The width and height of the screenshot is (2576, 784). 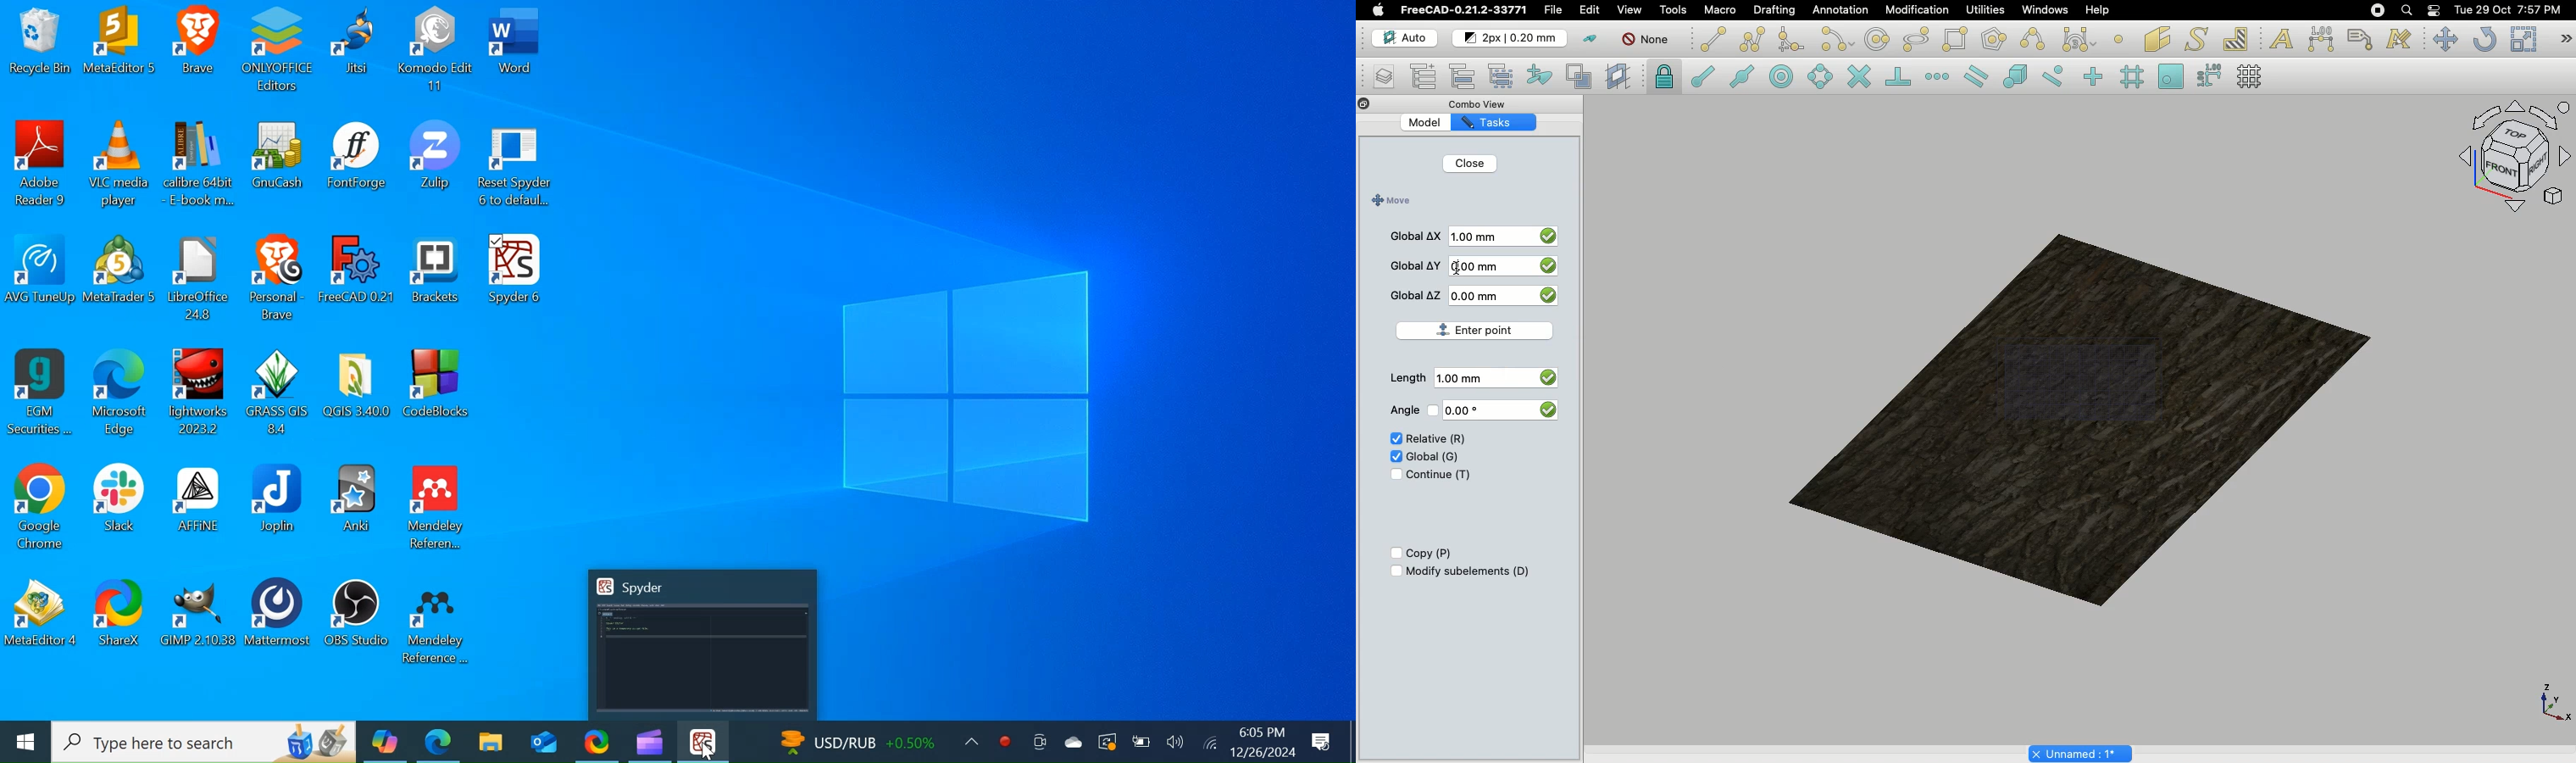 What do you see at coordinates (277, 51) in the screenshot?
I see `OnlyOffice Desktop Icon` at bounding box center [277, 51].